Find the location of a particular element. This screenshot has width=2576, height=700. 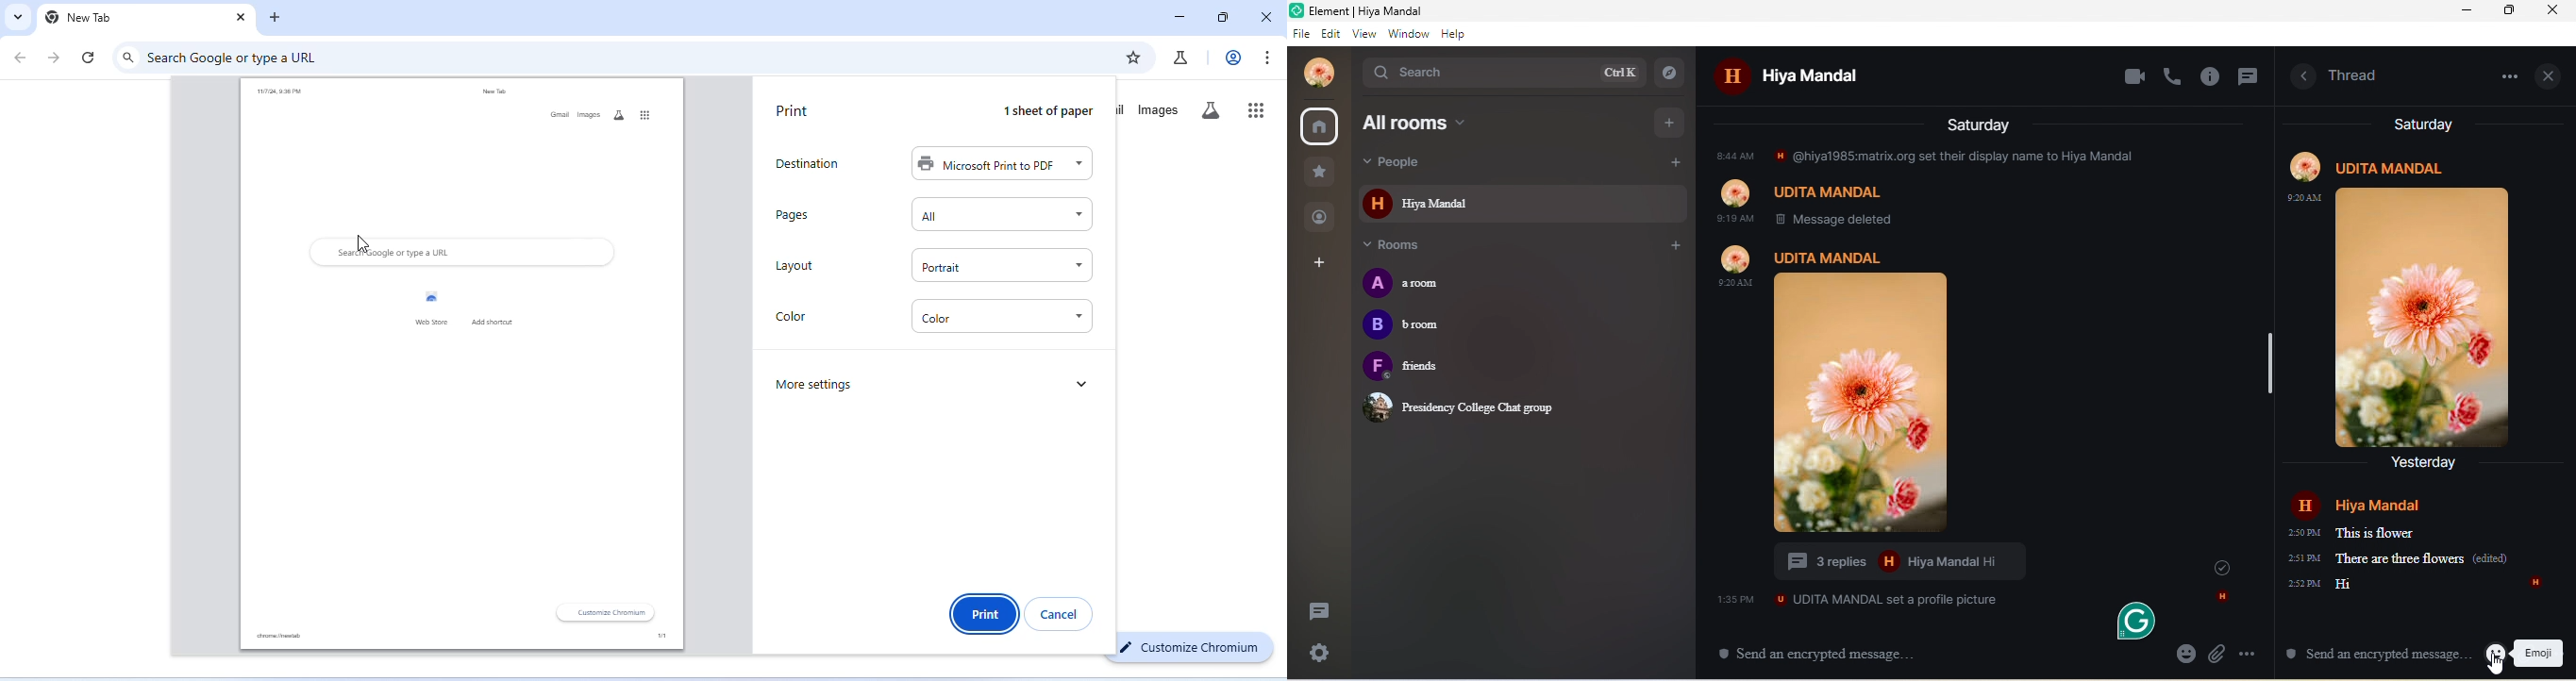

Send an encrypted message. is located at coordinates (2375, 652).